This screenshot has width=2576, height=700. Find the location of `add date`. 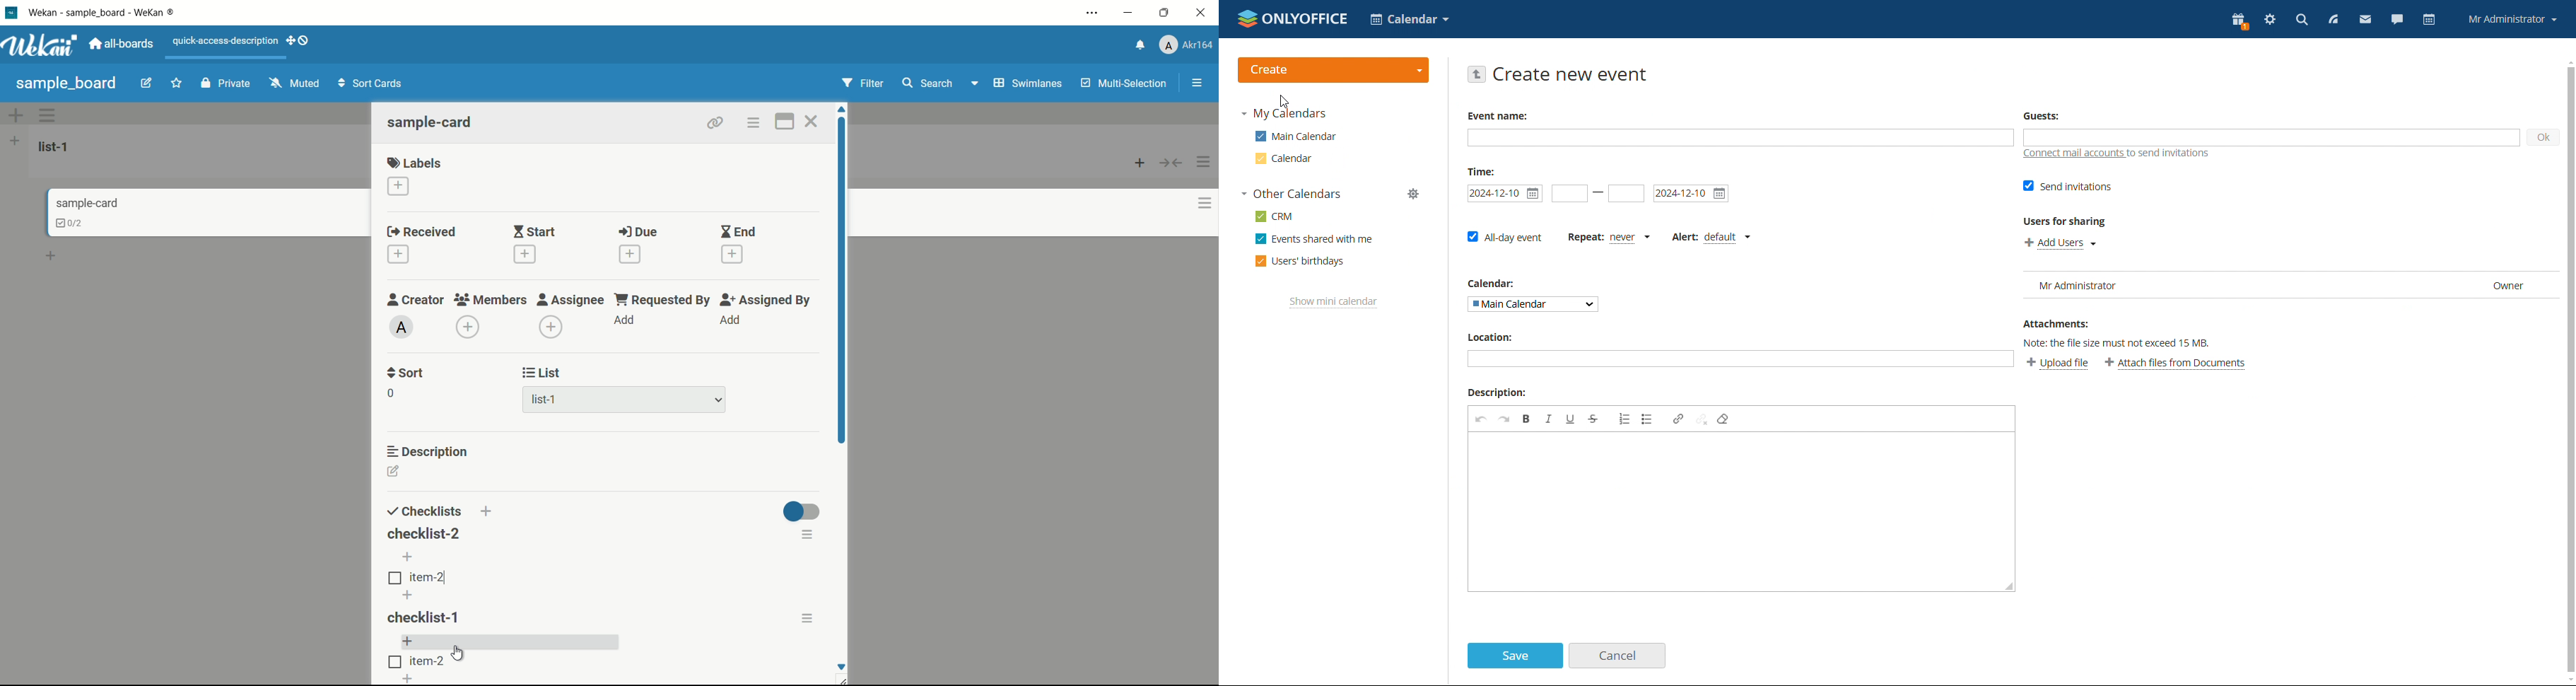

add date is located at coordinates (523, 254).